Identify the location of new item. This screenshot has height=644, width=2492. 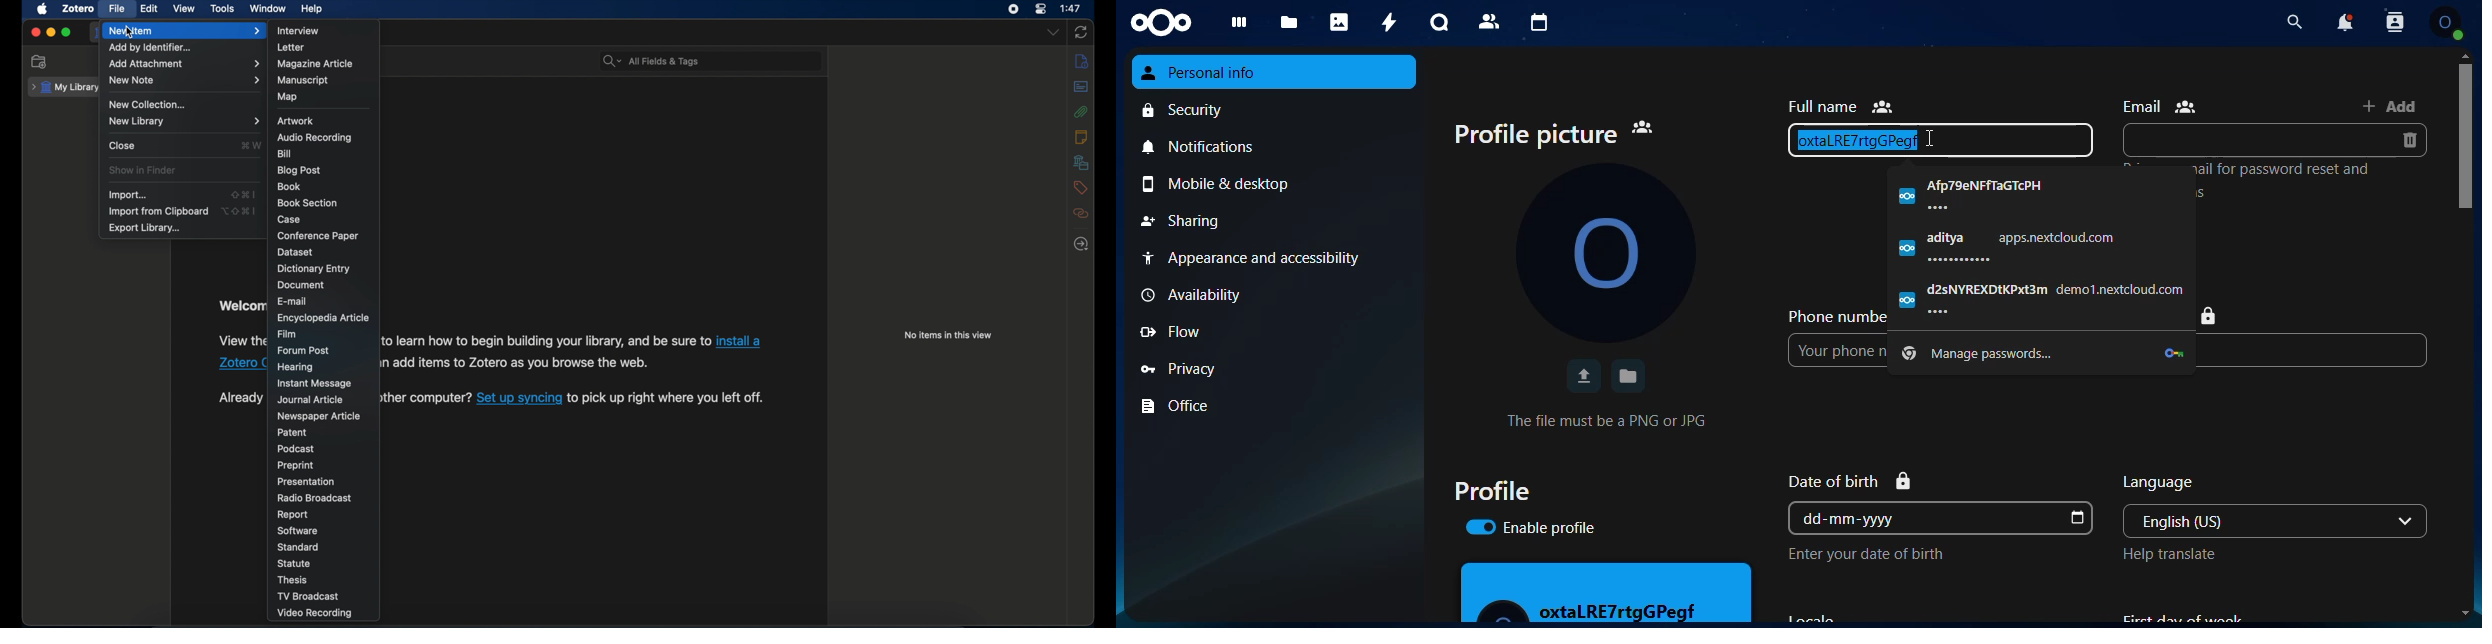
(184, 31).